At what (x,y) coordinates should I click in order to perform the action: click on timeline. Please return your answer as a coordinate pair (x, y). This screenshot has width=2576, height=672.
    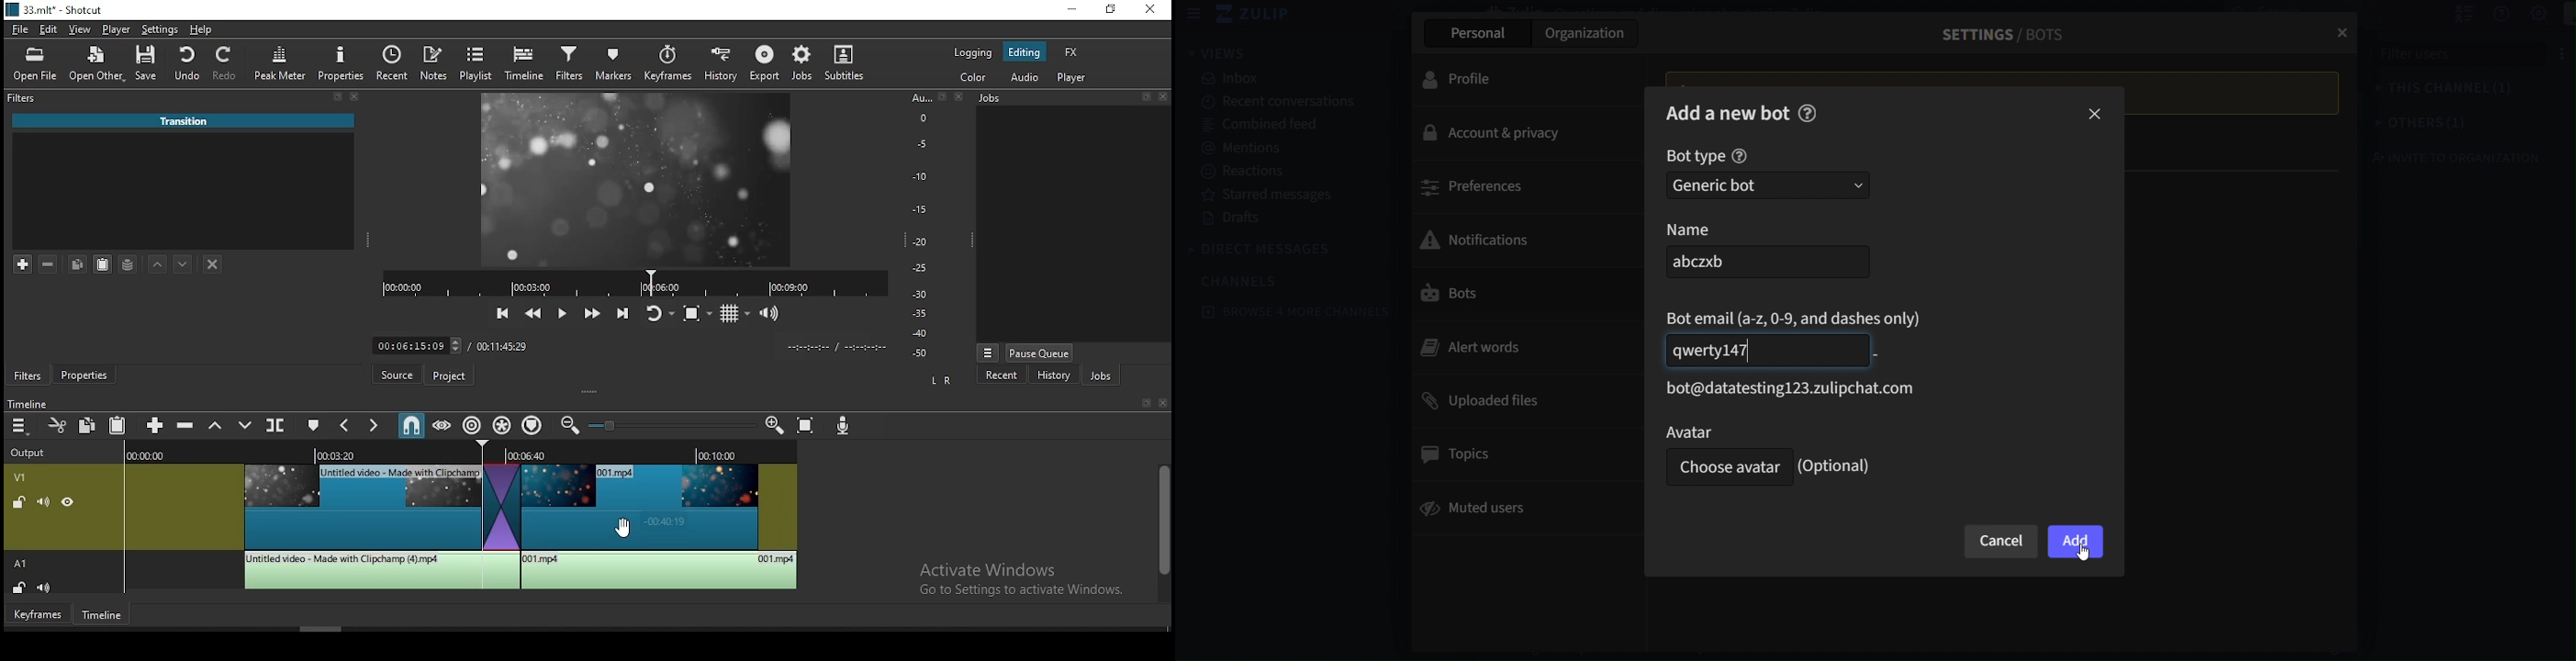
    Looking at the image, I should click on (527, 63).